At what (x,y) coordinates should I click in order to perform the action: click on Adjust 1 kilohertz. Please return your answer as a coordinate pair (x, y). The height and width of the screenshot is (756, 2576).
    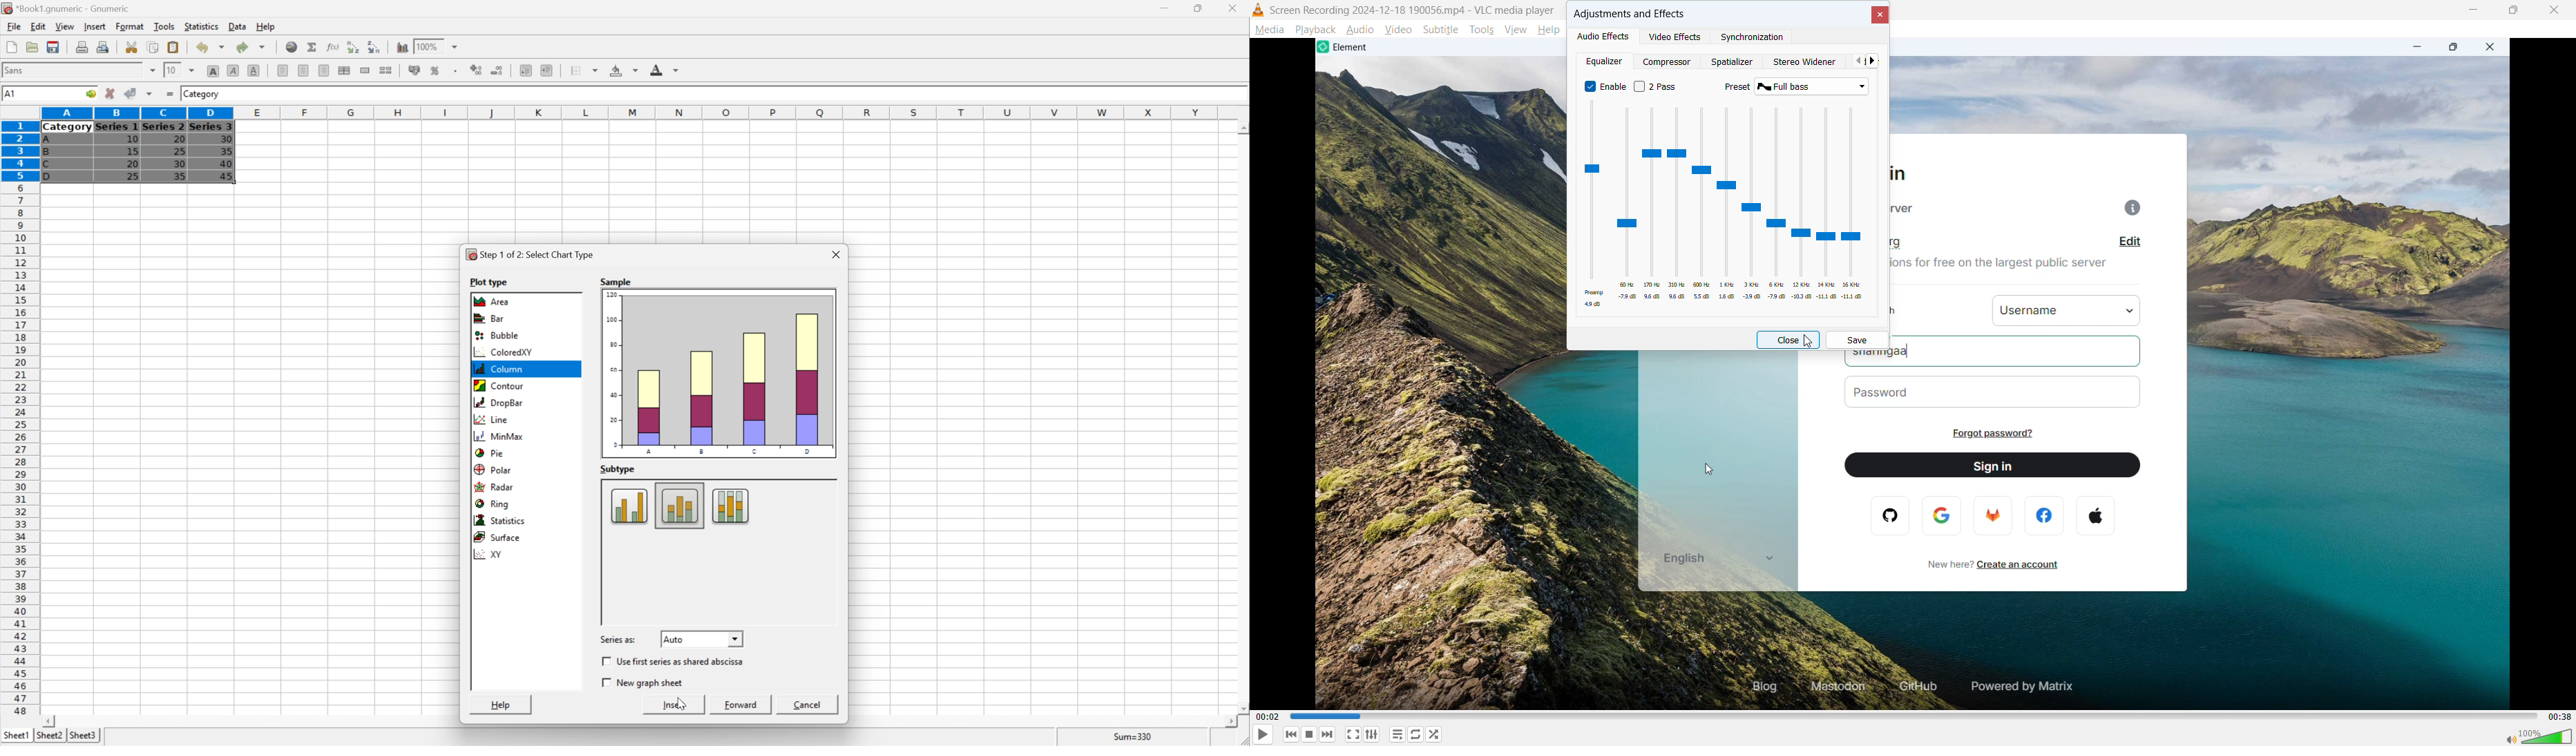
    Looking at the image, I should click on (1727, 205).